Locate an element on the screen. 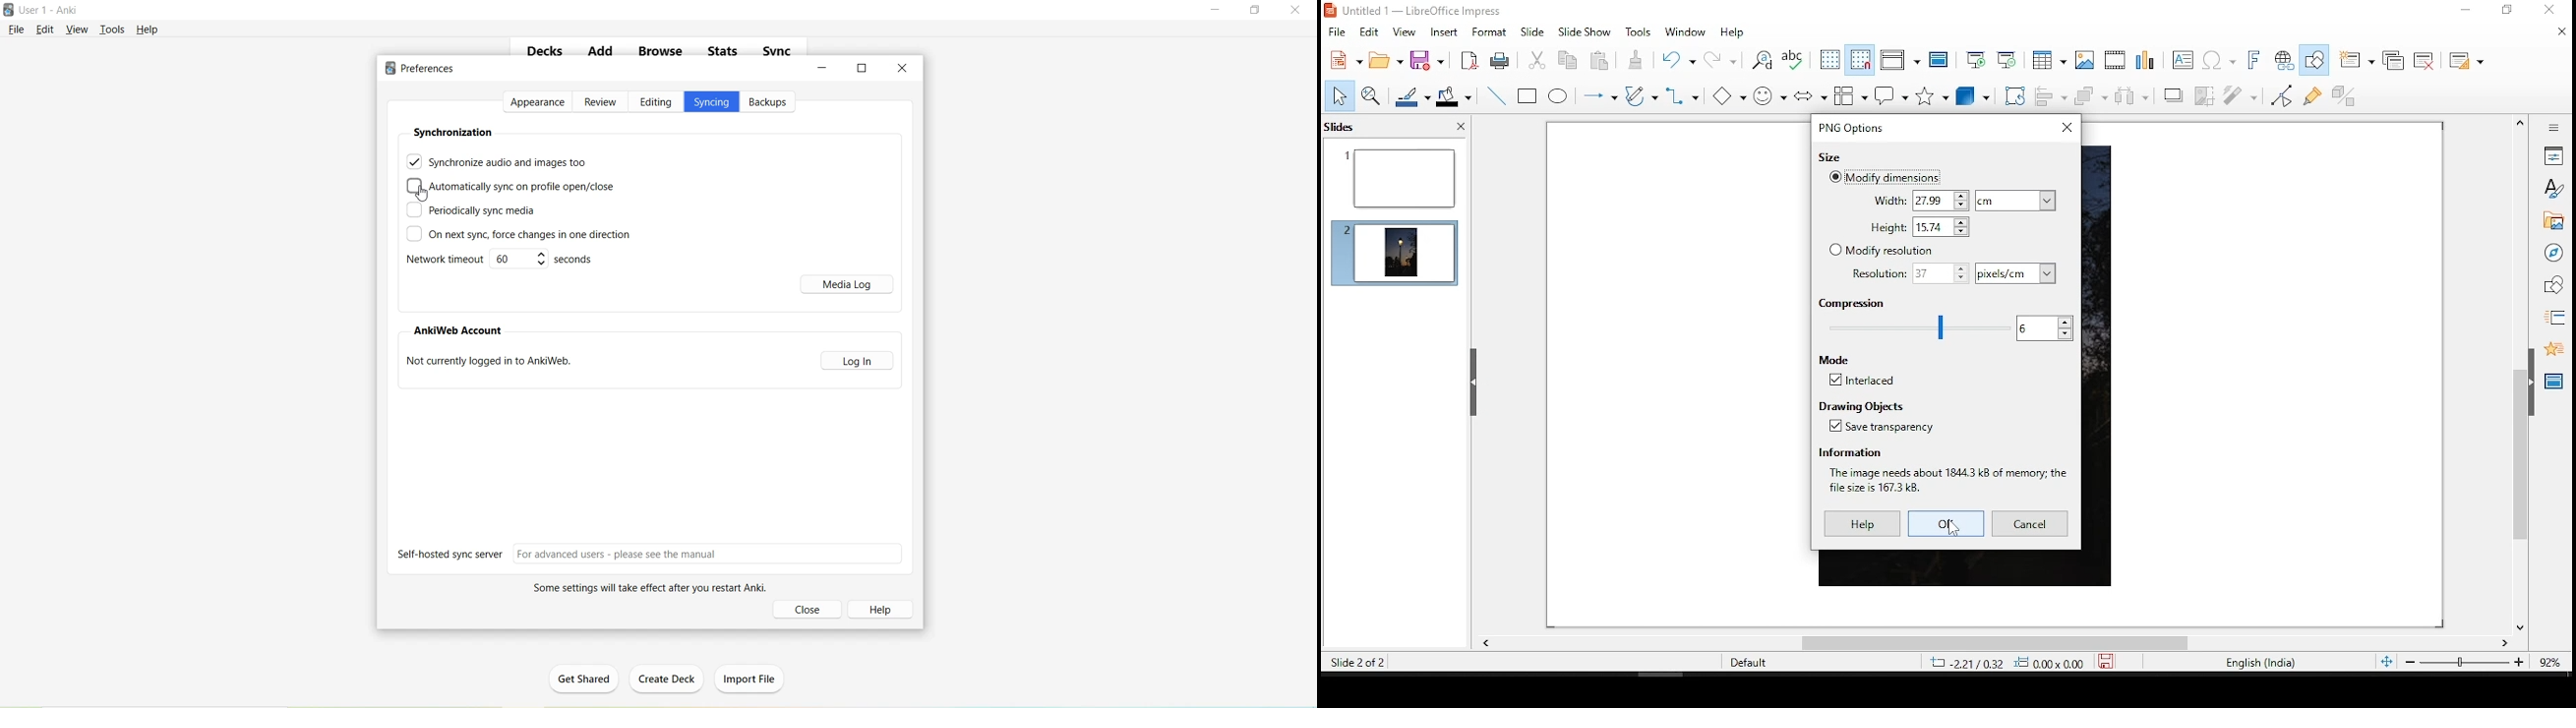 The image size is (2576, 728). help is located at coordinates (1735, 33).